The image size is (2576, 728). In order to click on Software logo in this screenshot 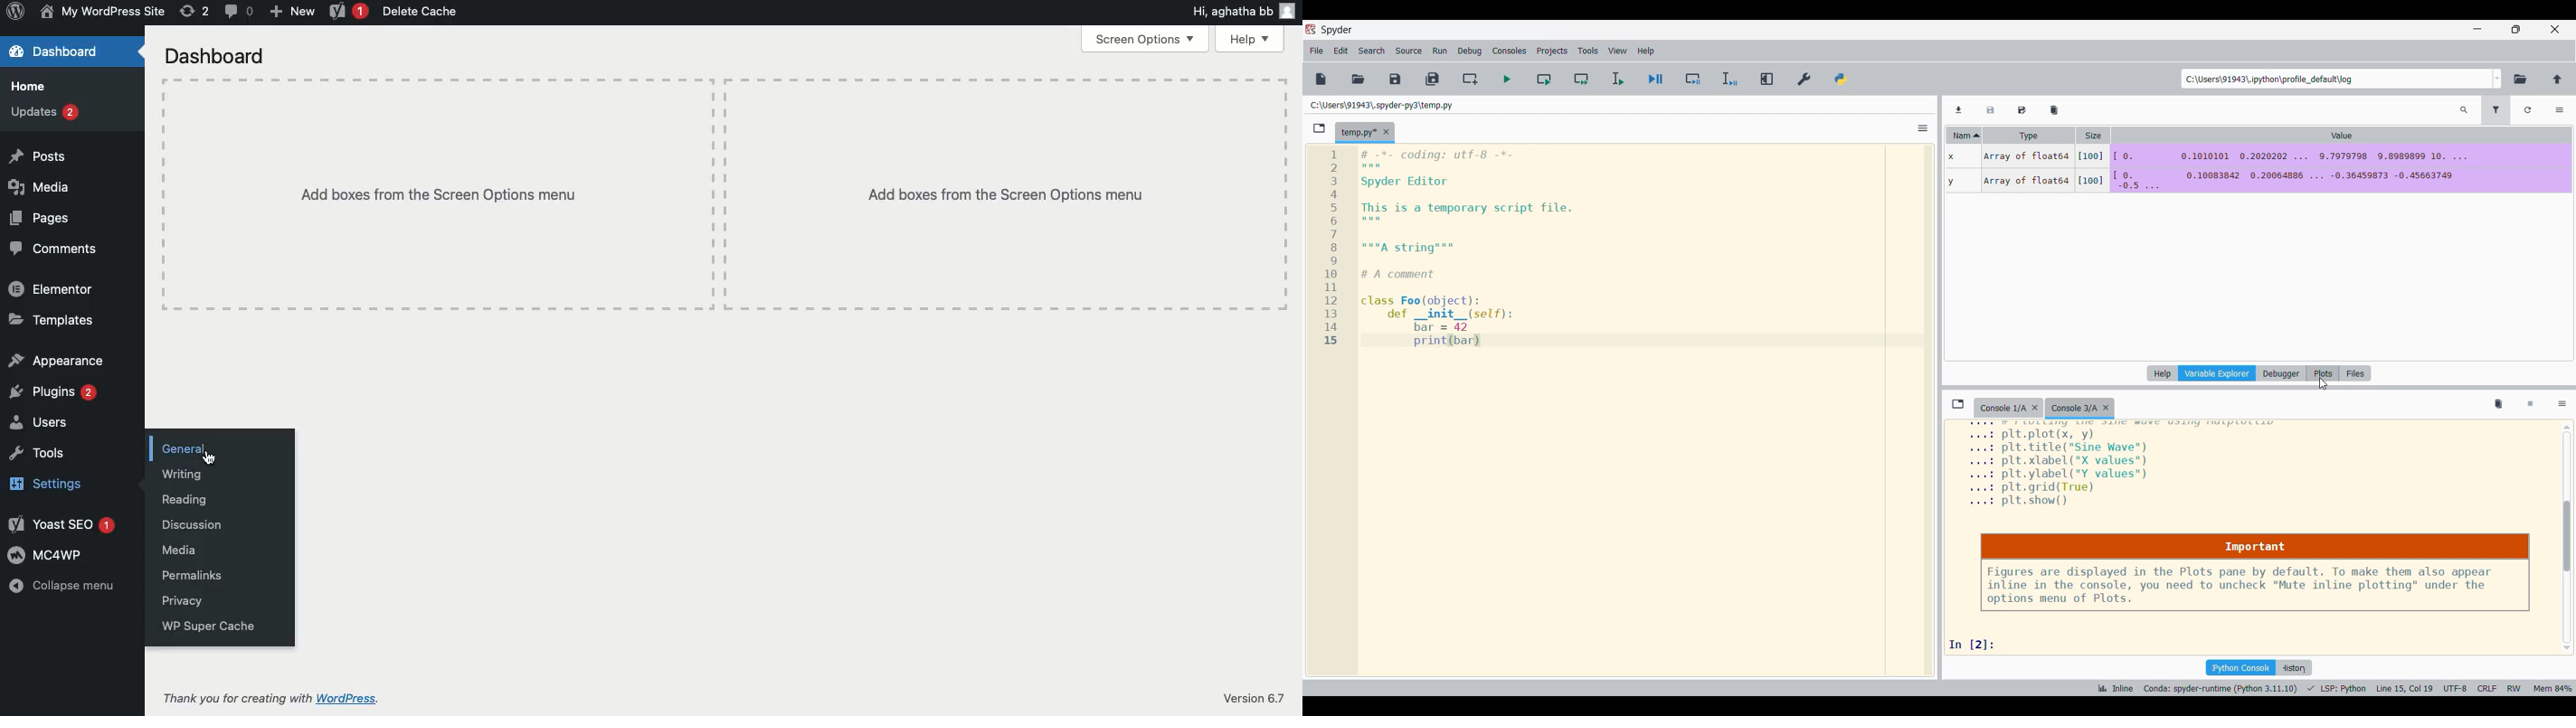, I will do `click(1310, 29)`.